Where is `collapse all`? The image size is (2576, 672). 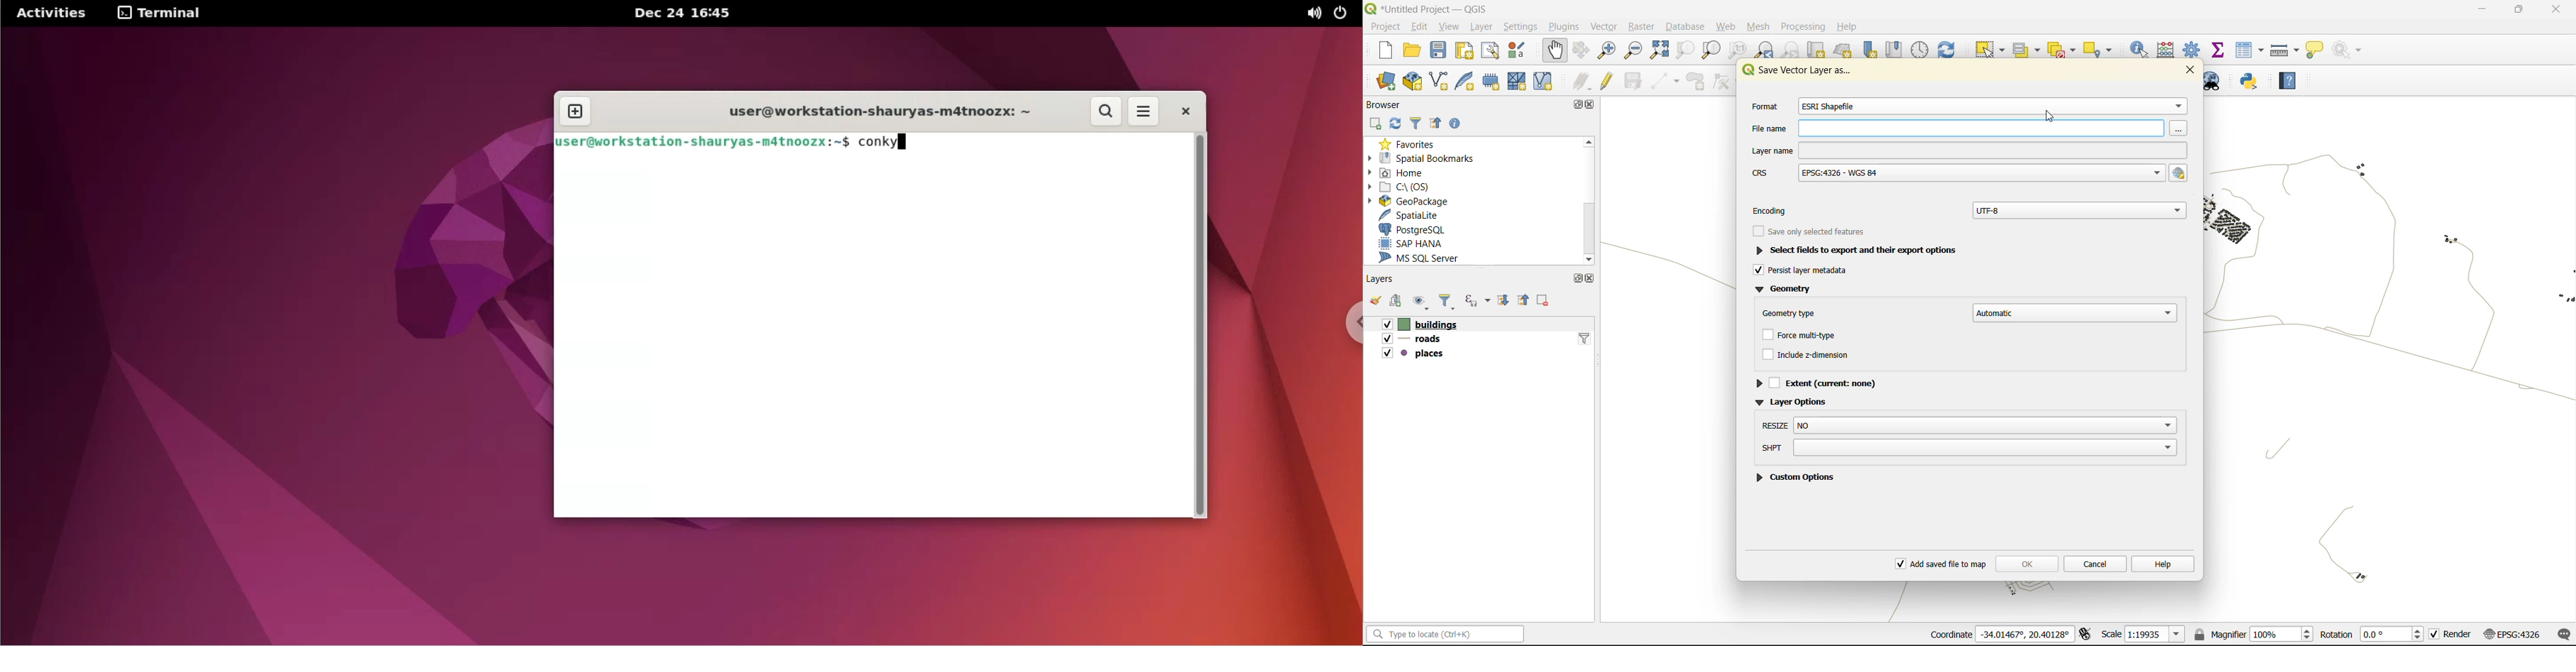 collapse all is located at coordinates (1526, 300).